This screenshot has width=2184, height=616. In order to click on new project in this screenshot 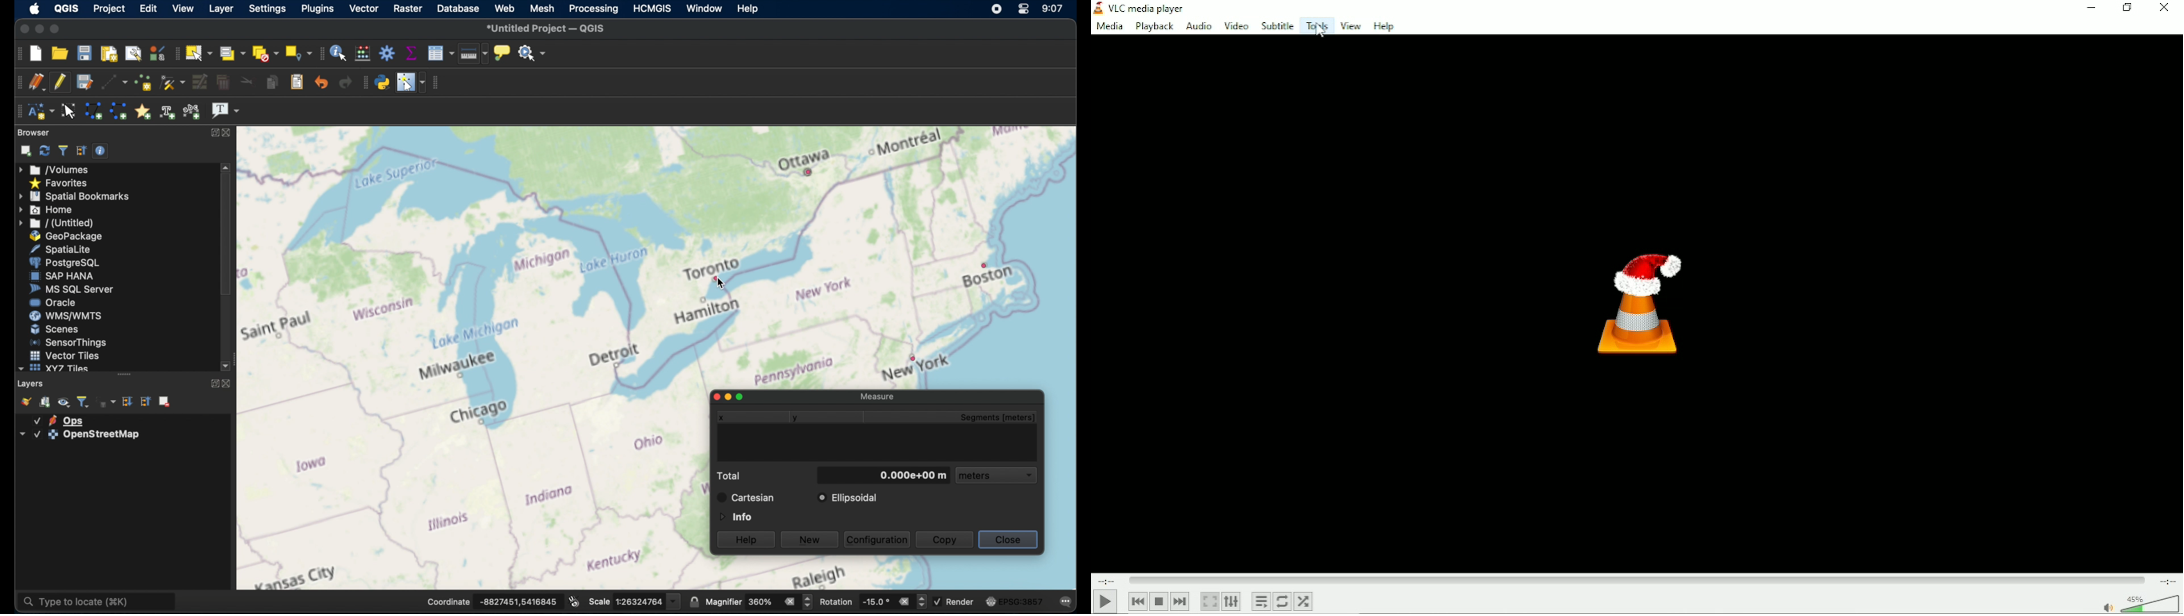, I will do `click(37, 52)`.